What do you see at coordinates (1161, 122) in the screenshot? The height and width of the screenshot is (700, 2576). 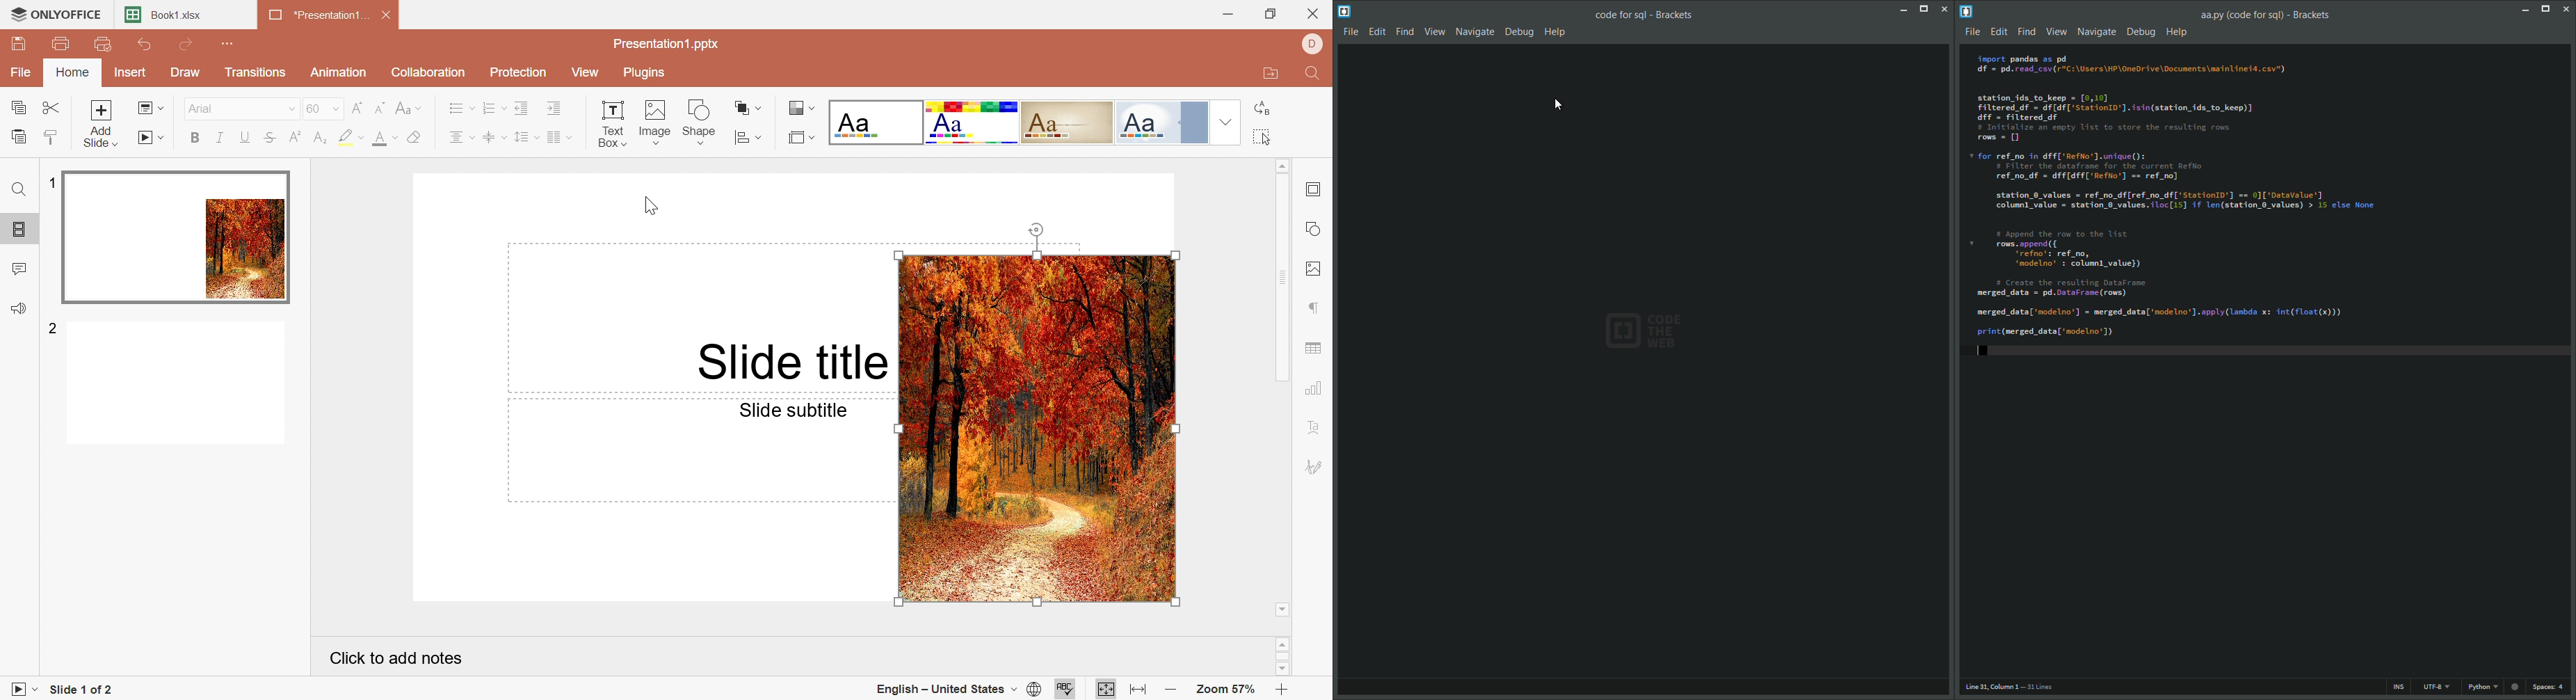 I see `Official` at bounding box center [1161, 122].